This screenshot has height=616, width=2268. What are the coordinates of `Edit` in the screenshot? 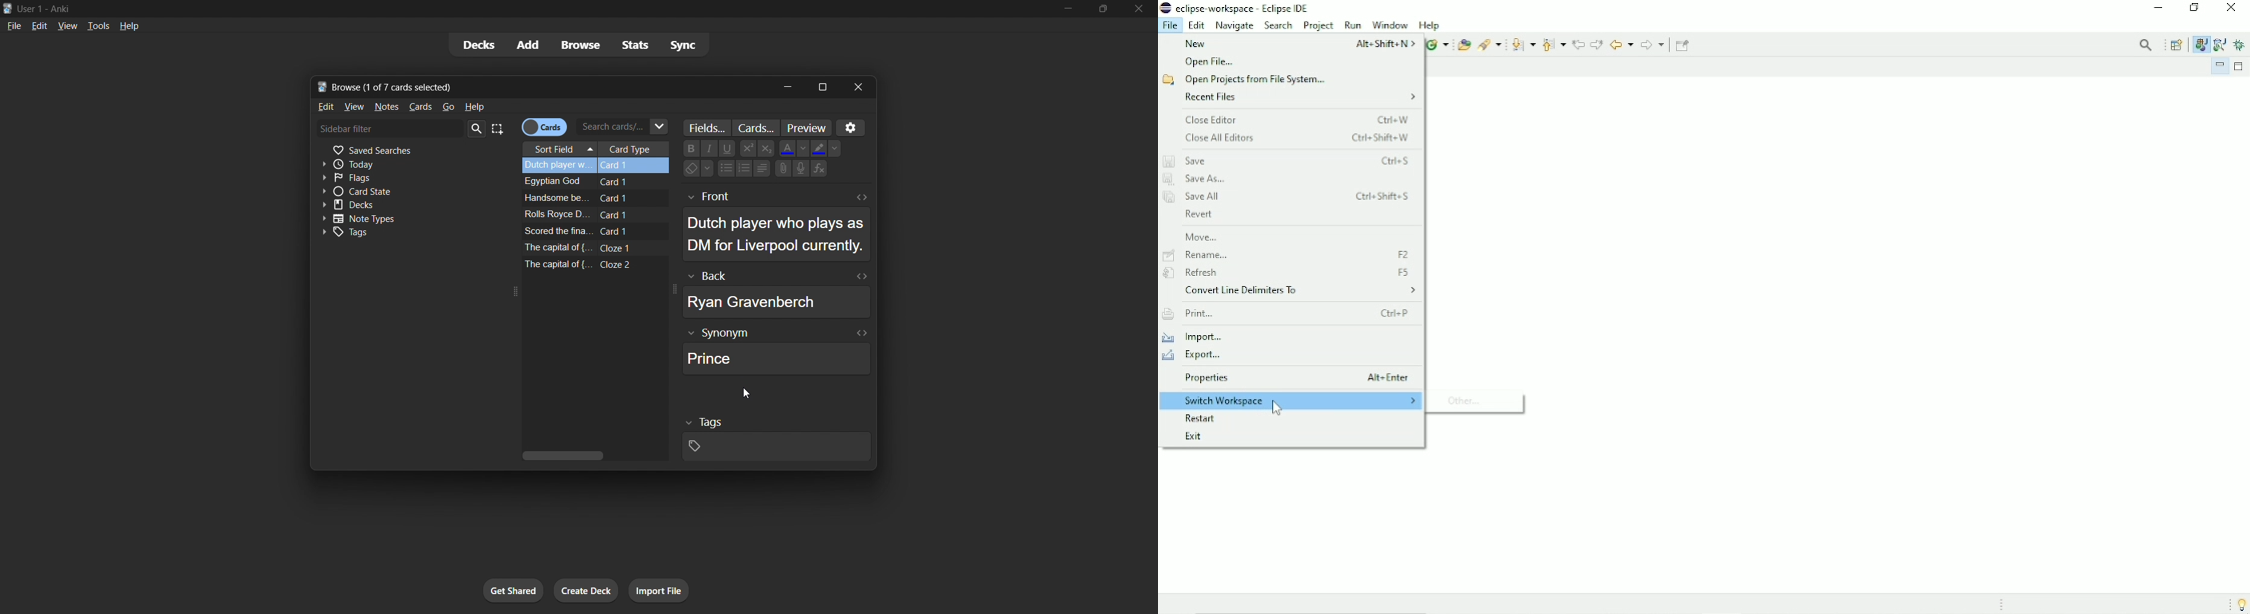 It's located at (1197, 25).